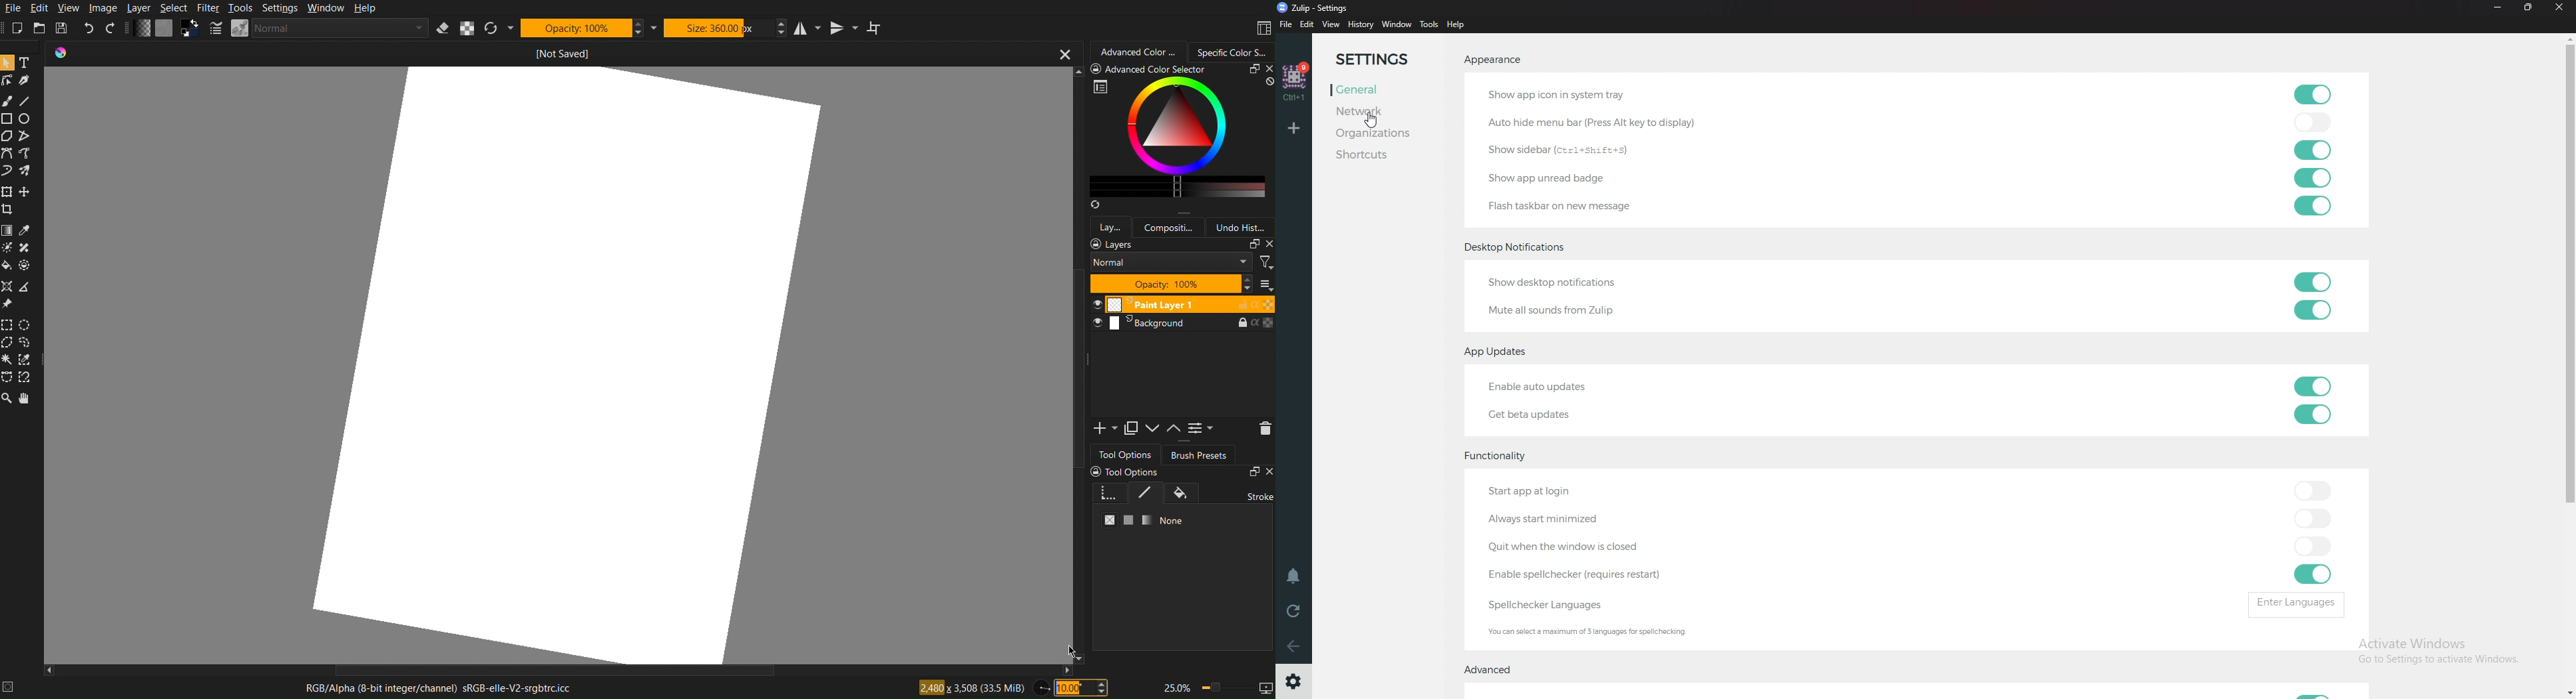  I want to click on Open, so click(38, 28).